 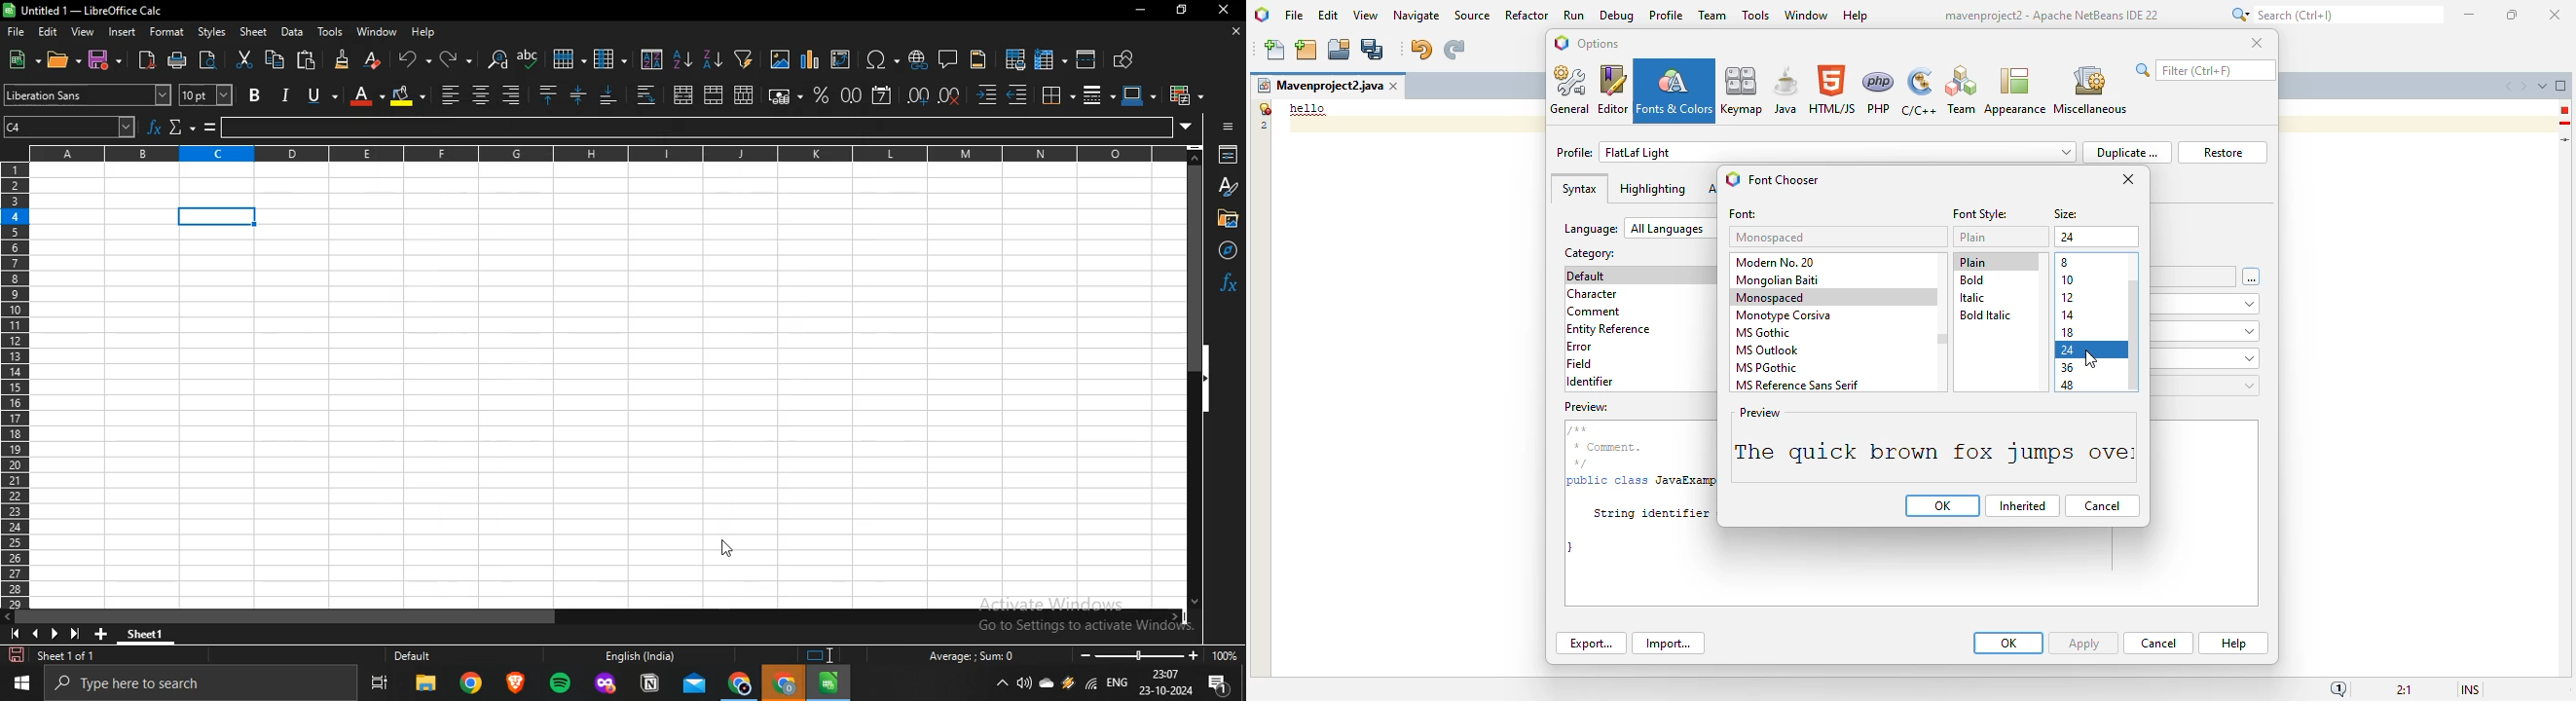 What do you see at coordinates (1784, 316) in the screenshot?
I see `monotype corsiva` at bounding box center [1784, 316].